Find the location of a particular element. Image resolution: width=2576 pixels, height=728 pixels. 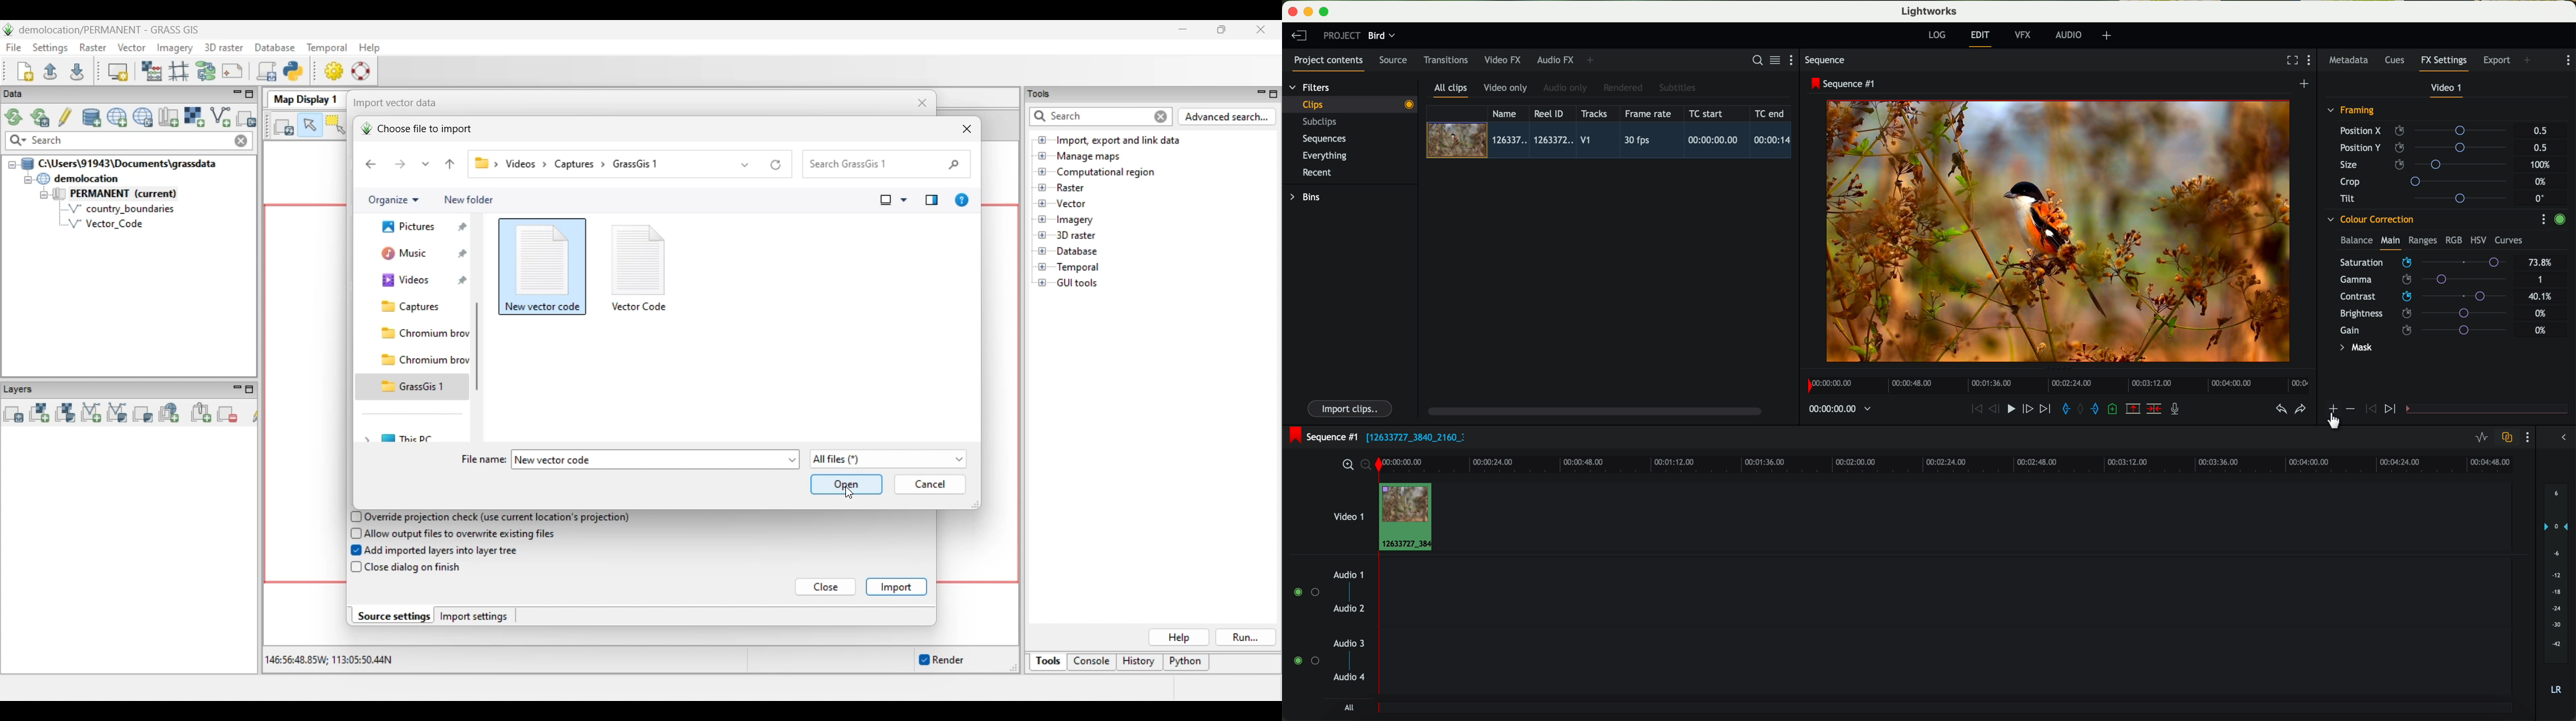

Map Display 1 tab is located at coordinates (304, 98).